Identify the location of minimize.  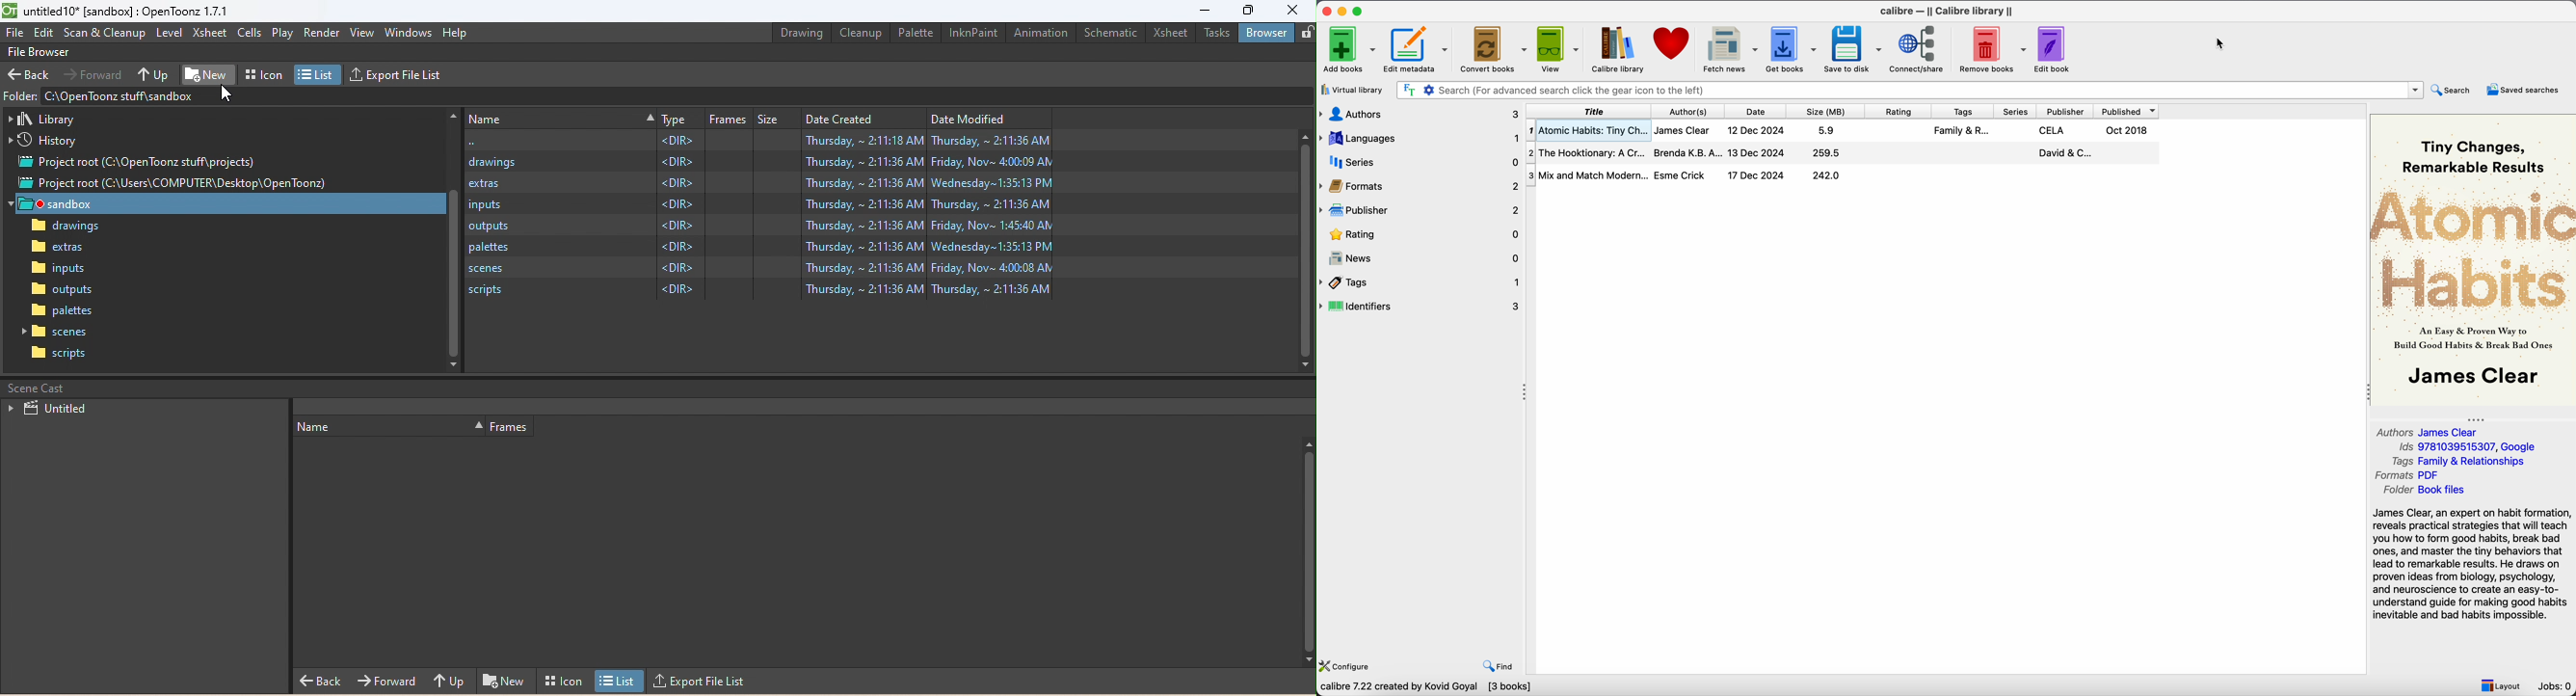
(1344, 9).